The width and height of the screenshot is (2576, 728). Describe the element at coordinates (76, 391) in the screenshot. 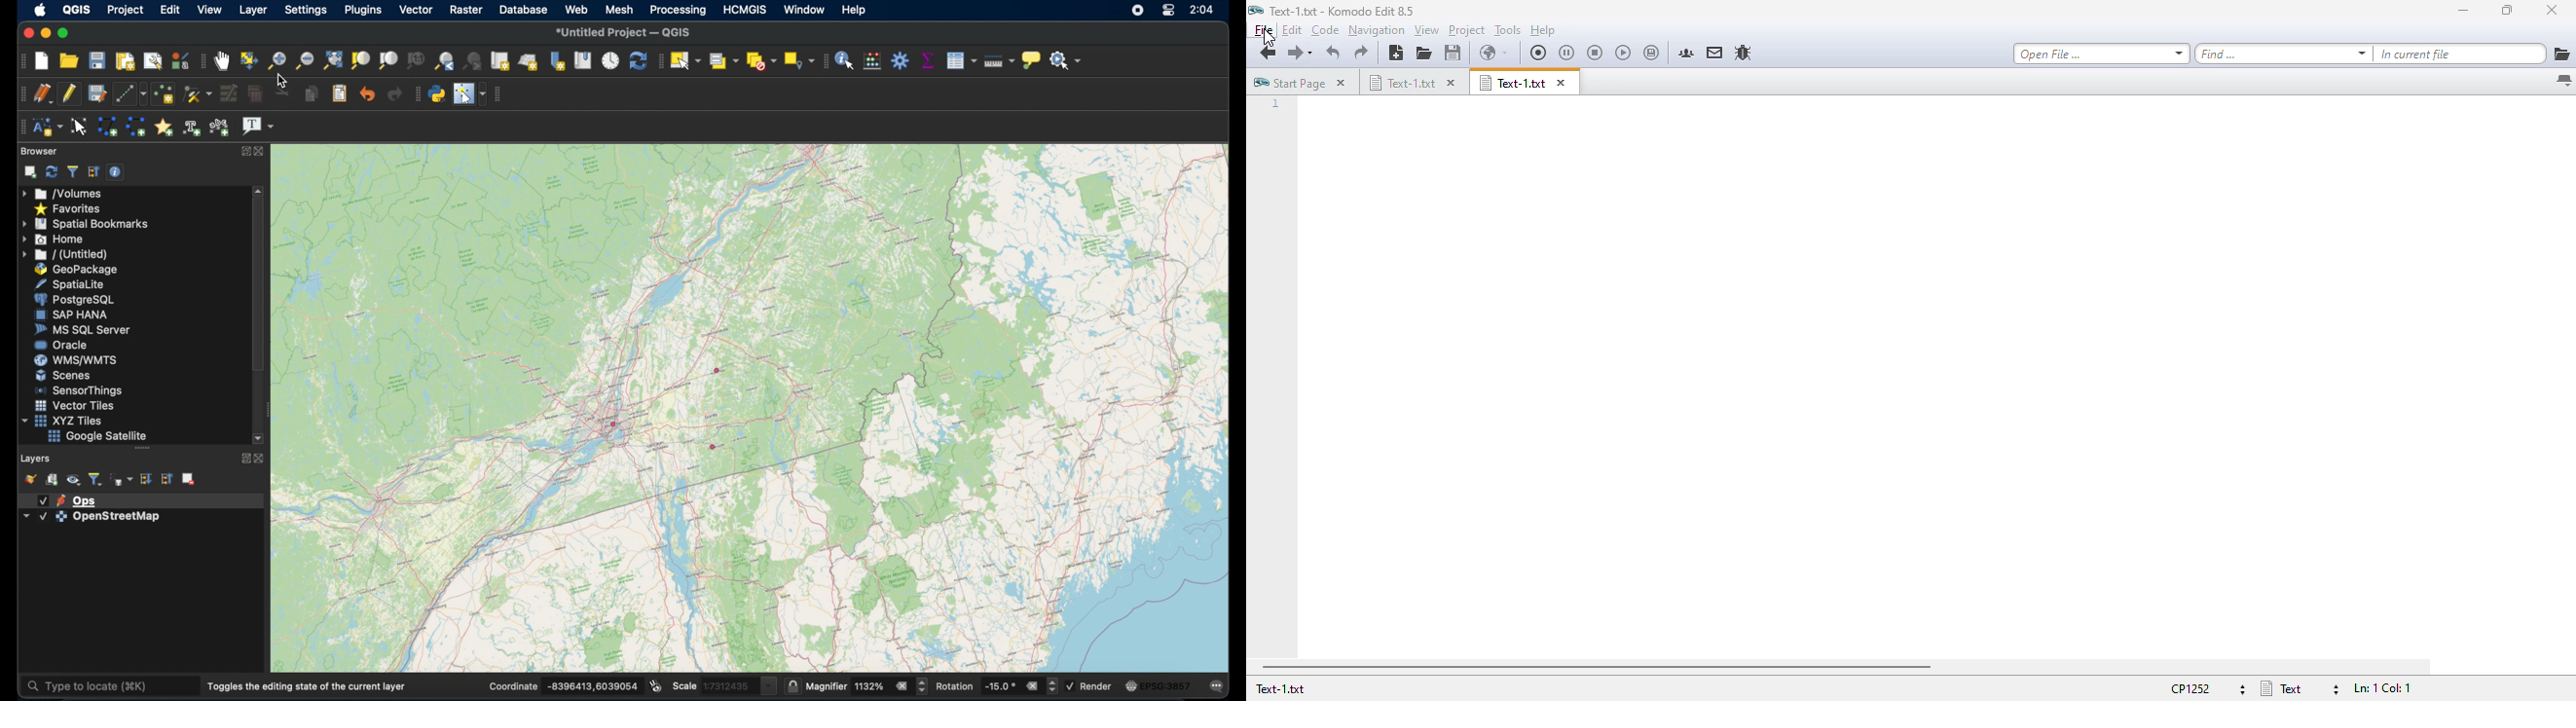

I see `sensor things` at that location.